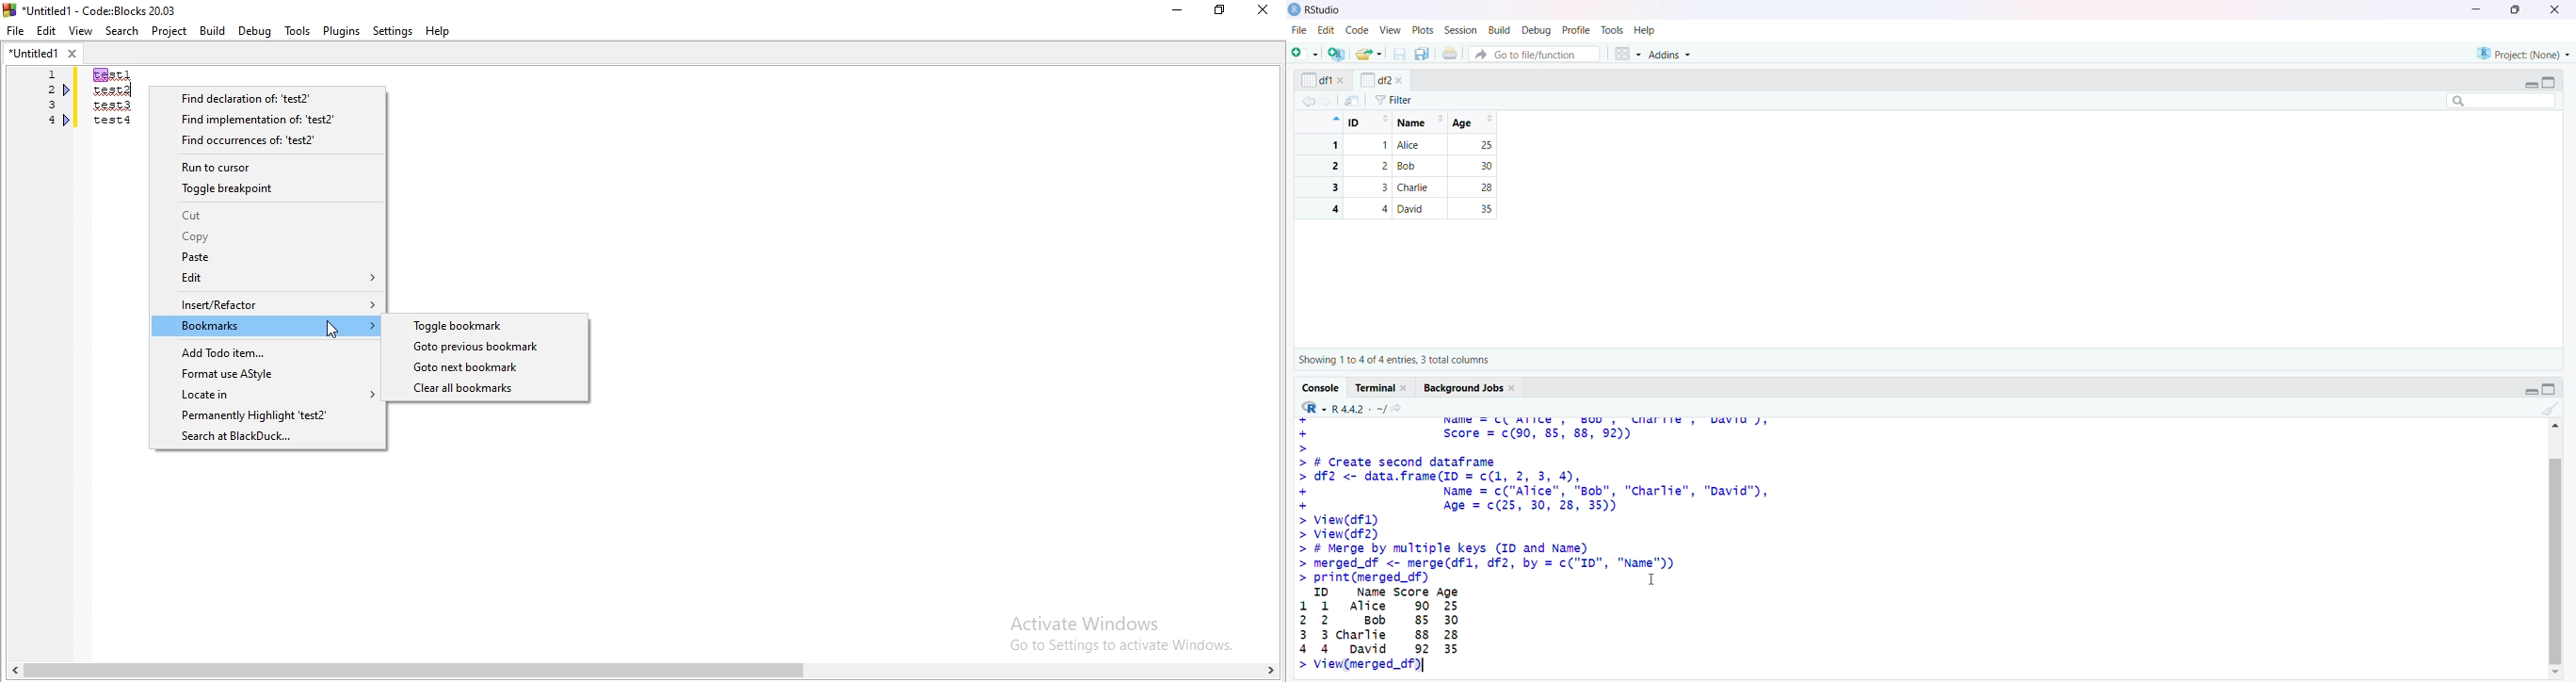  What do you see at coordinates (1451, 52) in the screenshot?
I see `print` at bounding box center [1451, 52].